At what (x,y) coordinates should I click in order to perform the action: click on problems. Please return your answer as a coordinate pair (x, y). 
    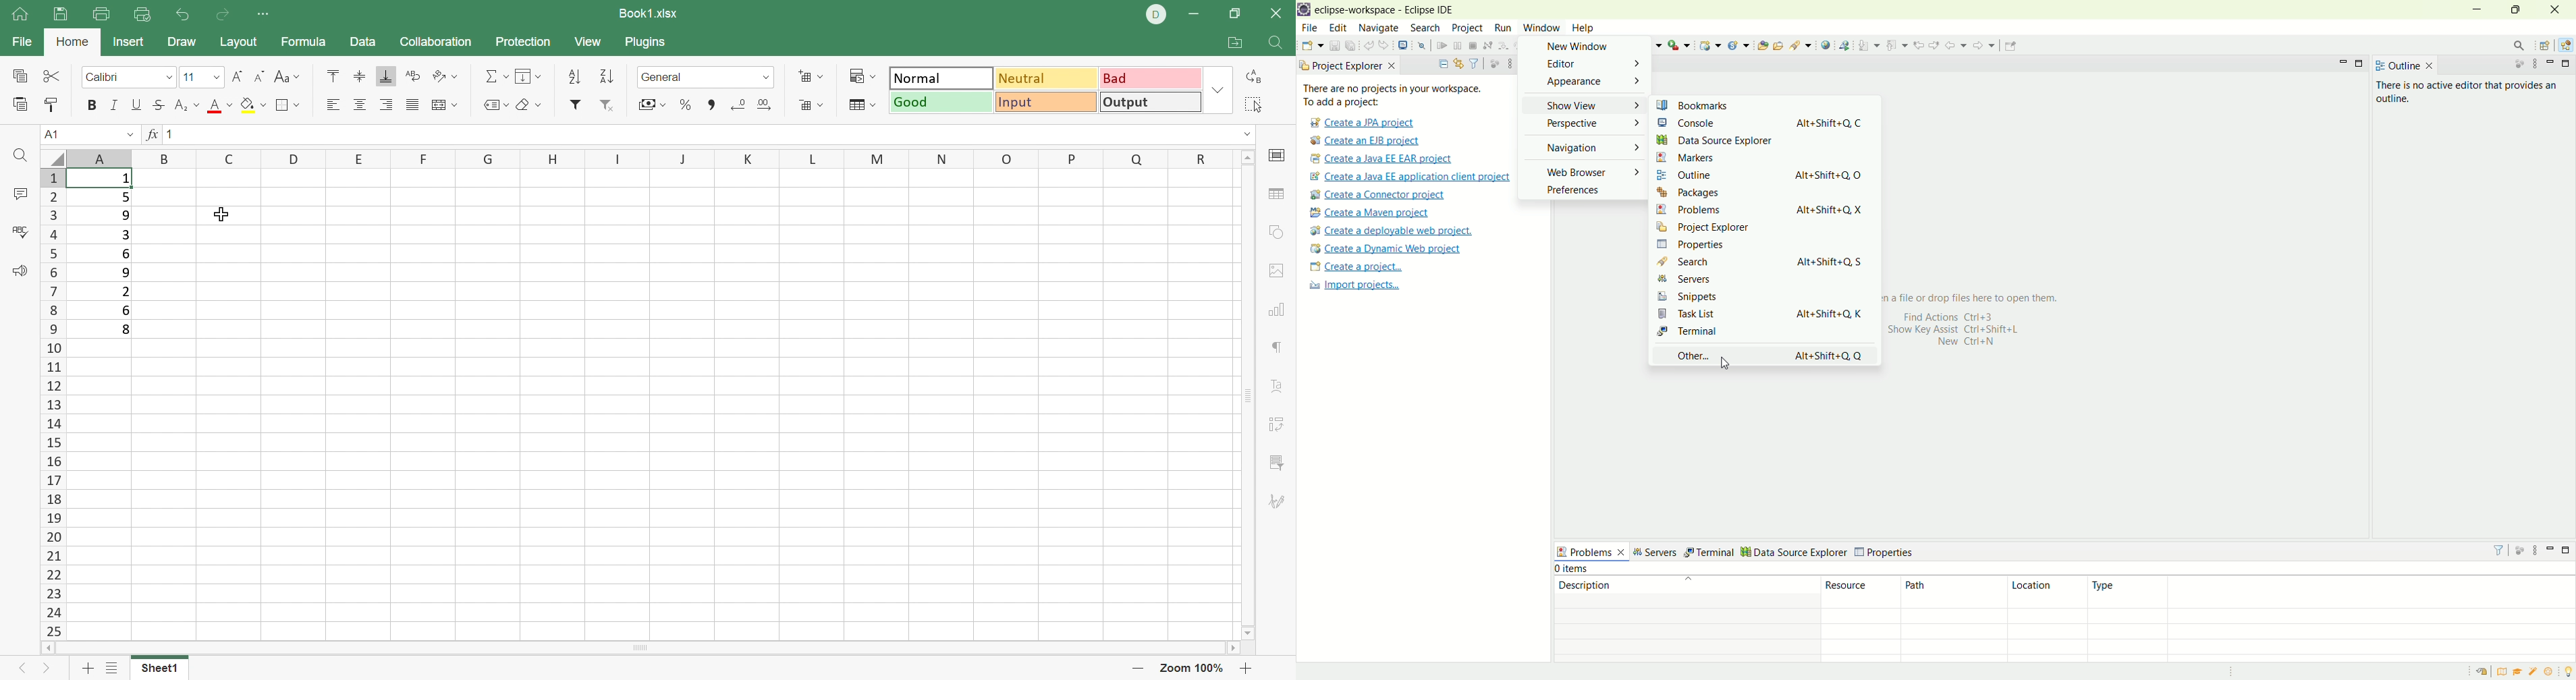
    Looking at the image, I should click on (1719, 210).